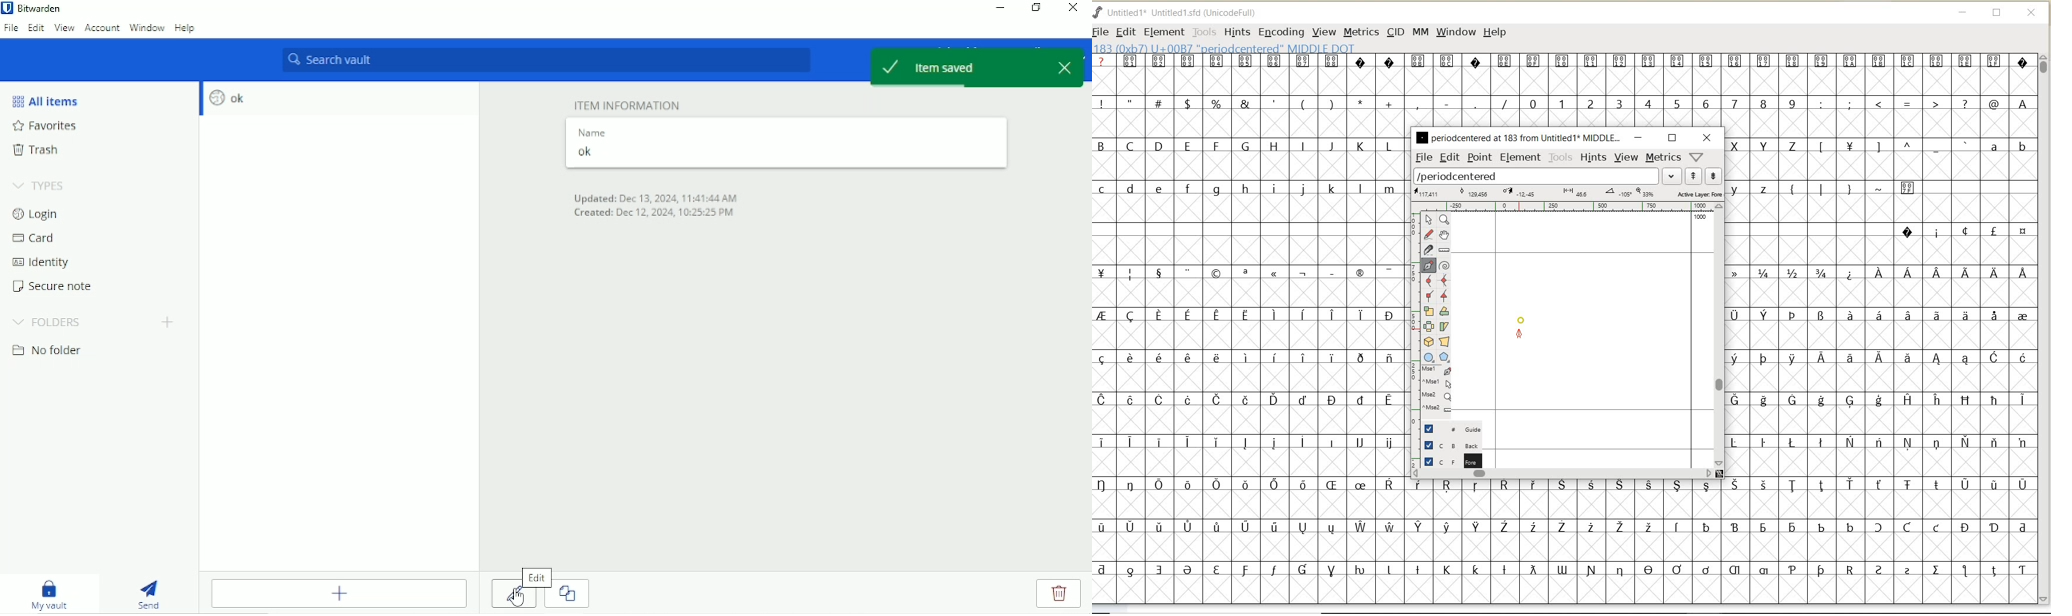  What do you see at coordinates (627, 105) in the screenshot?
I see `Item information` at bounding box center [627, 105].